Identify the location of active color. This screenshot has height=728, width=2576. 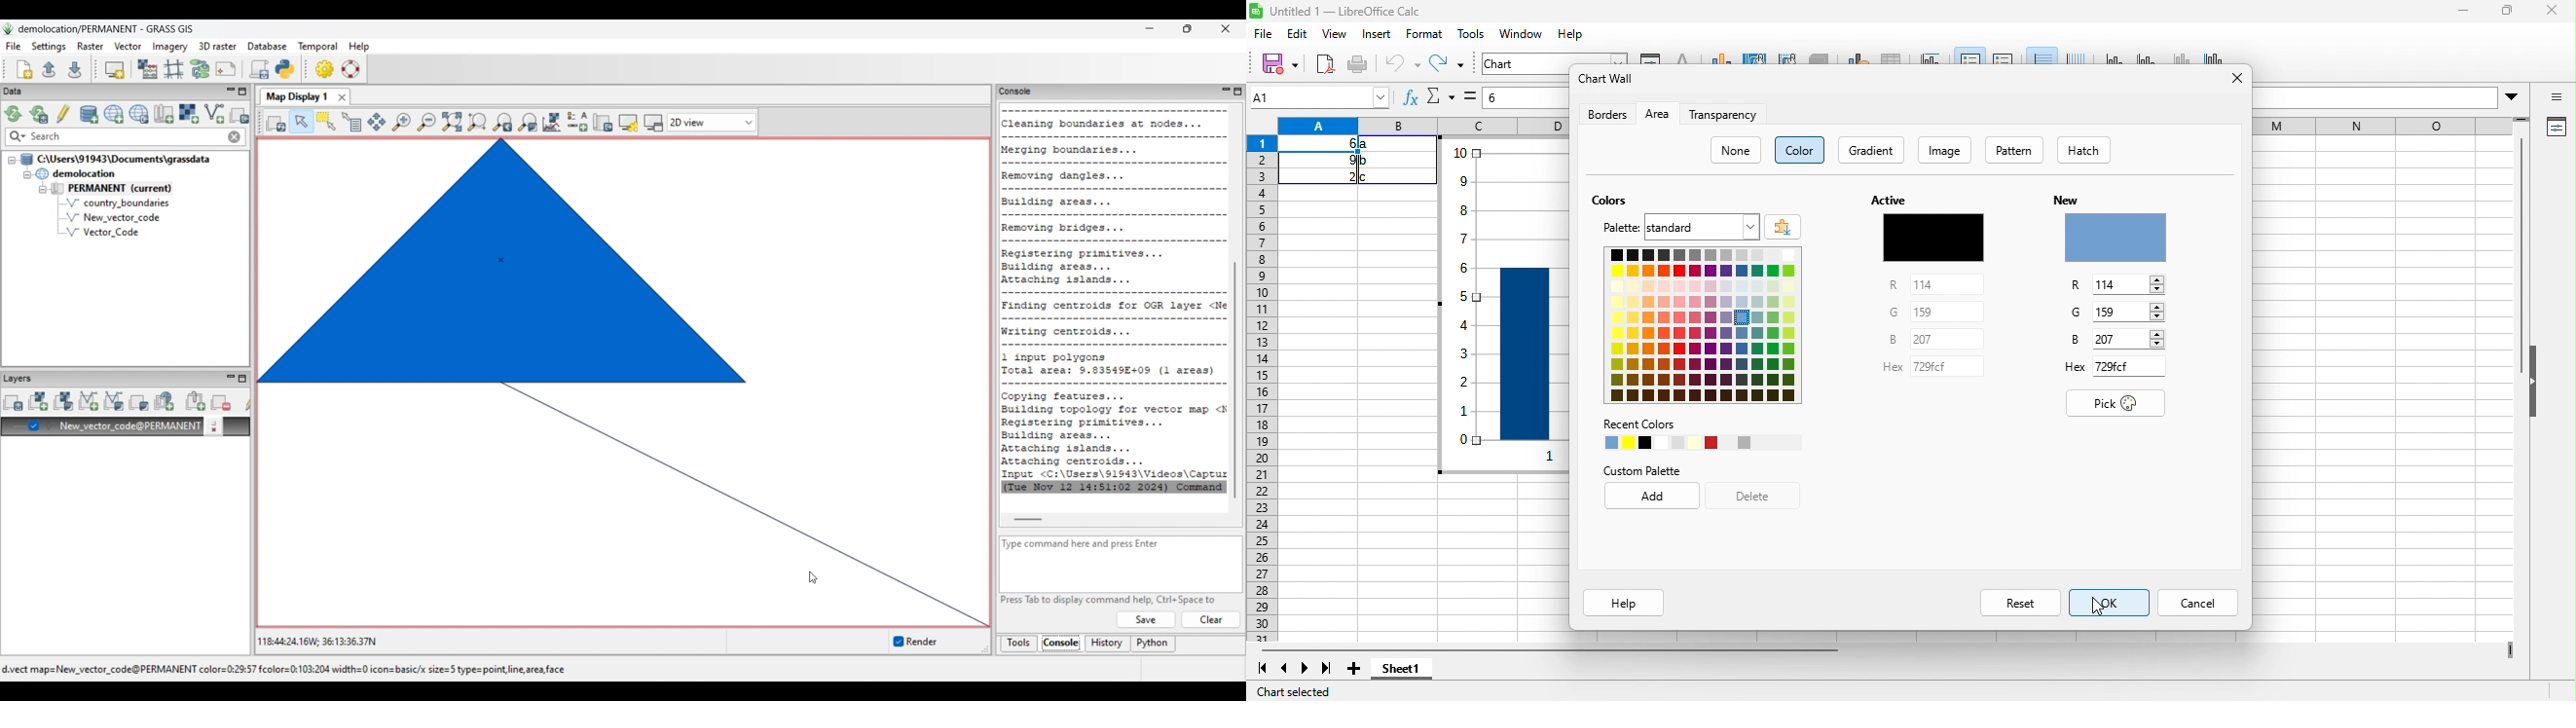
(1930, 226).